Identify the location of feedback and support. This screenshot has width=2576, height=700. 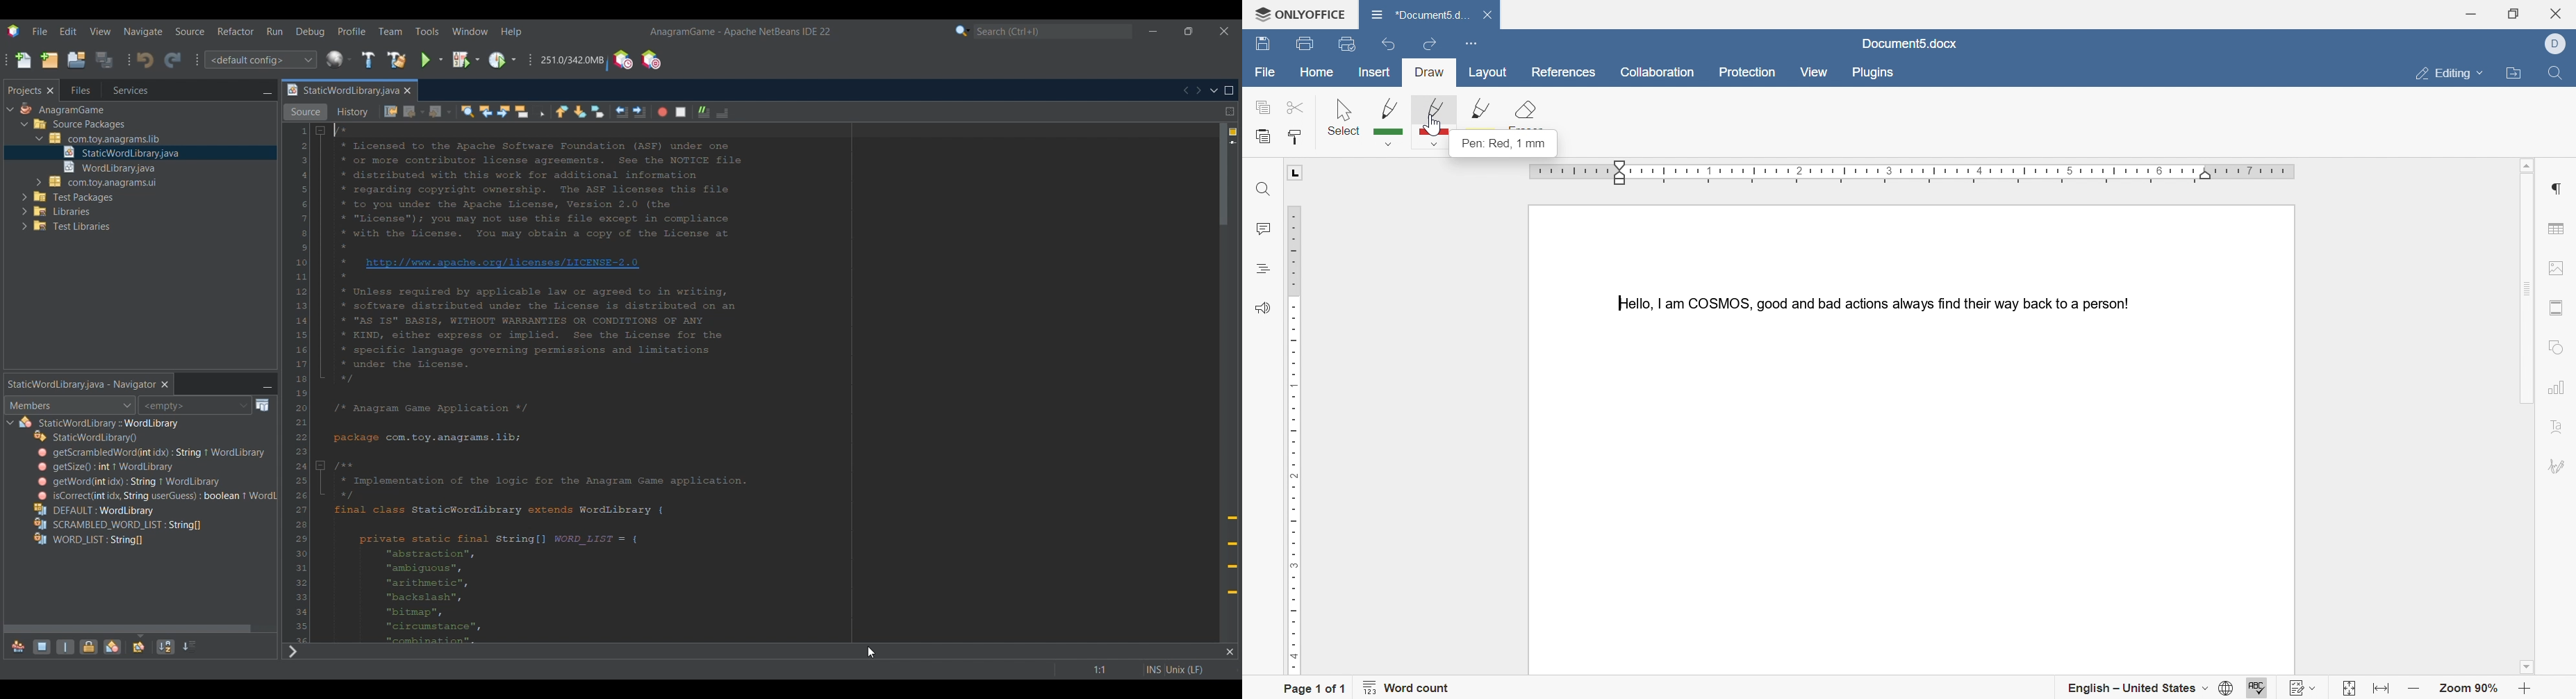
(1262, 309).